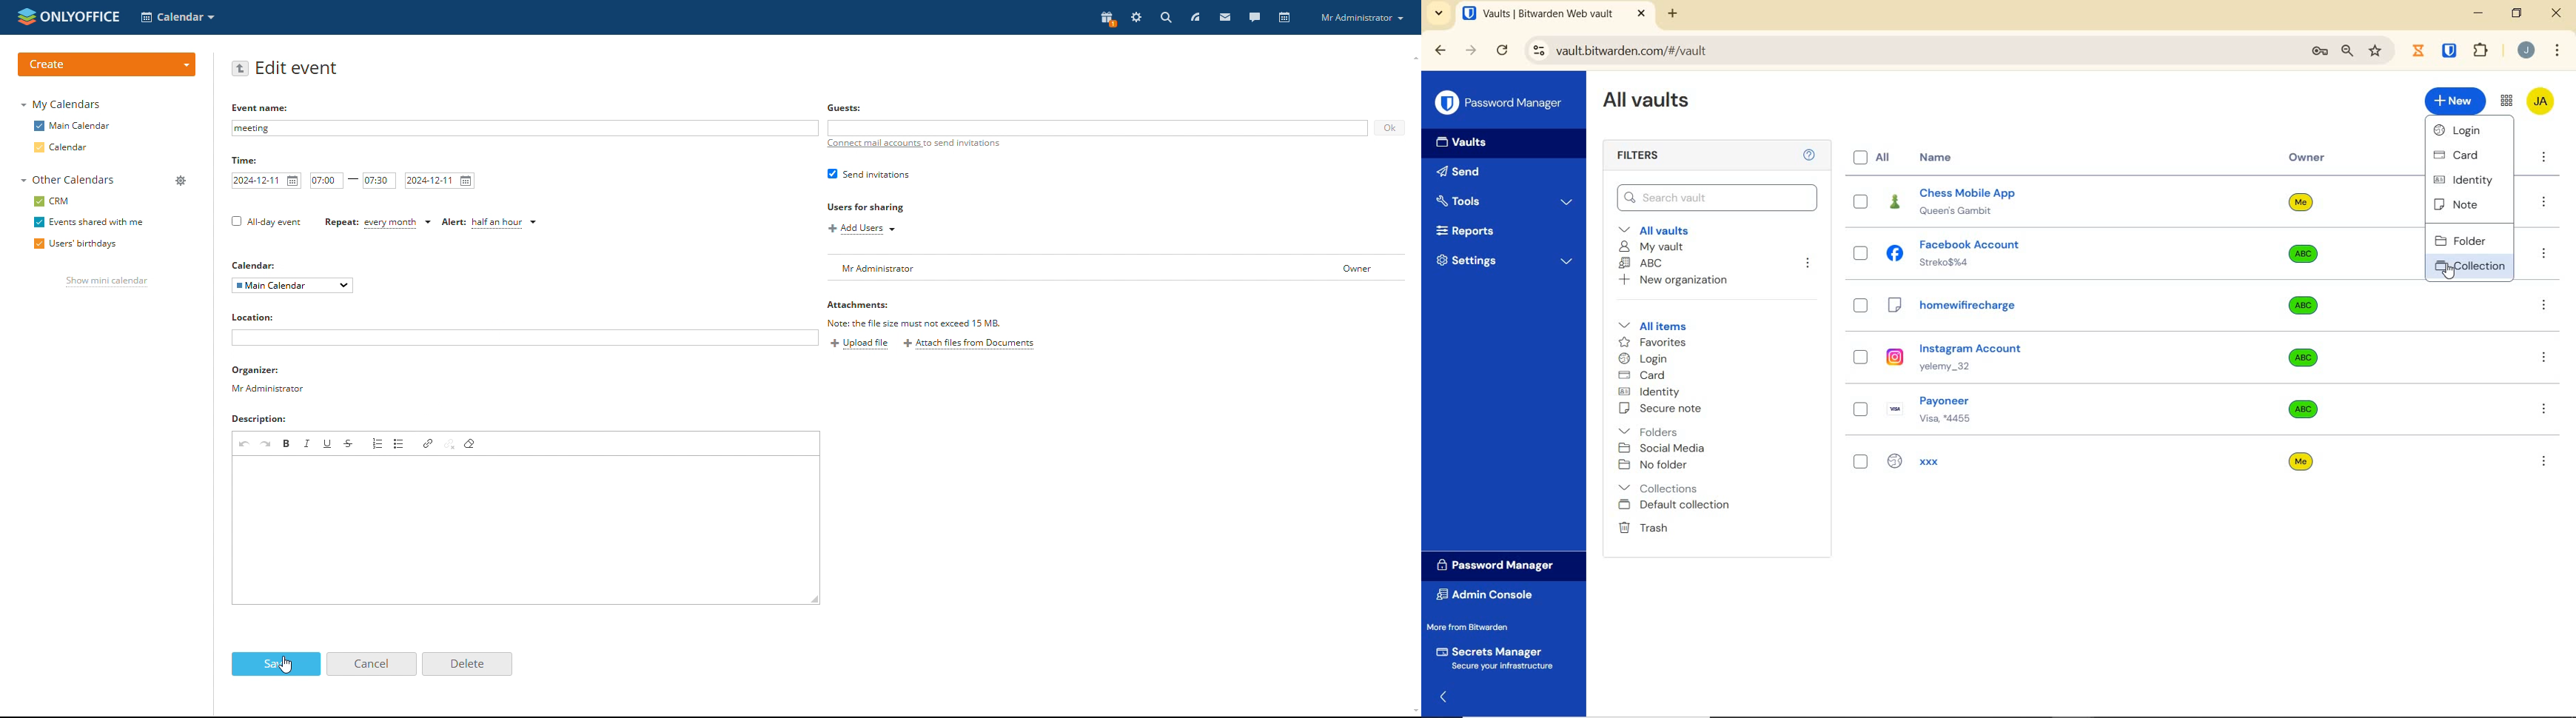  What do you see at coordinates (1809, 265) in the screenshot?
I see `leave` at bounding box center [1809, 265].